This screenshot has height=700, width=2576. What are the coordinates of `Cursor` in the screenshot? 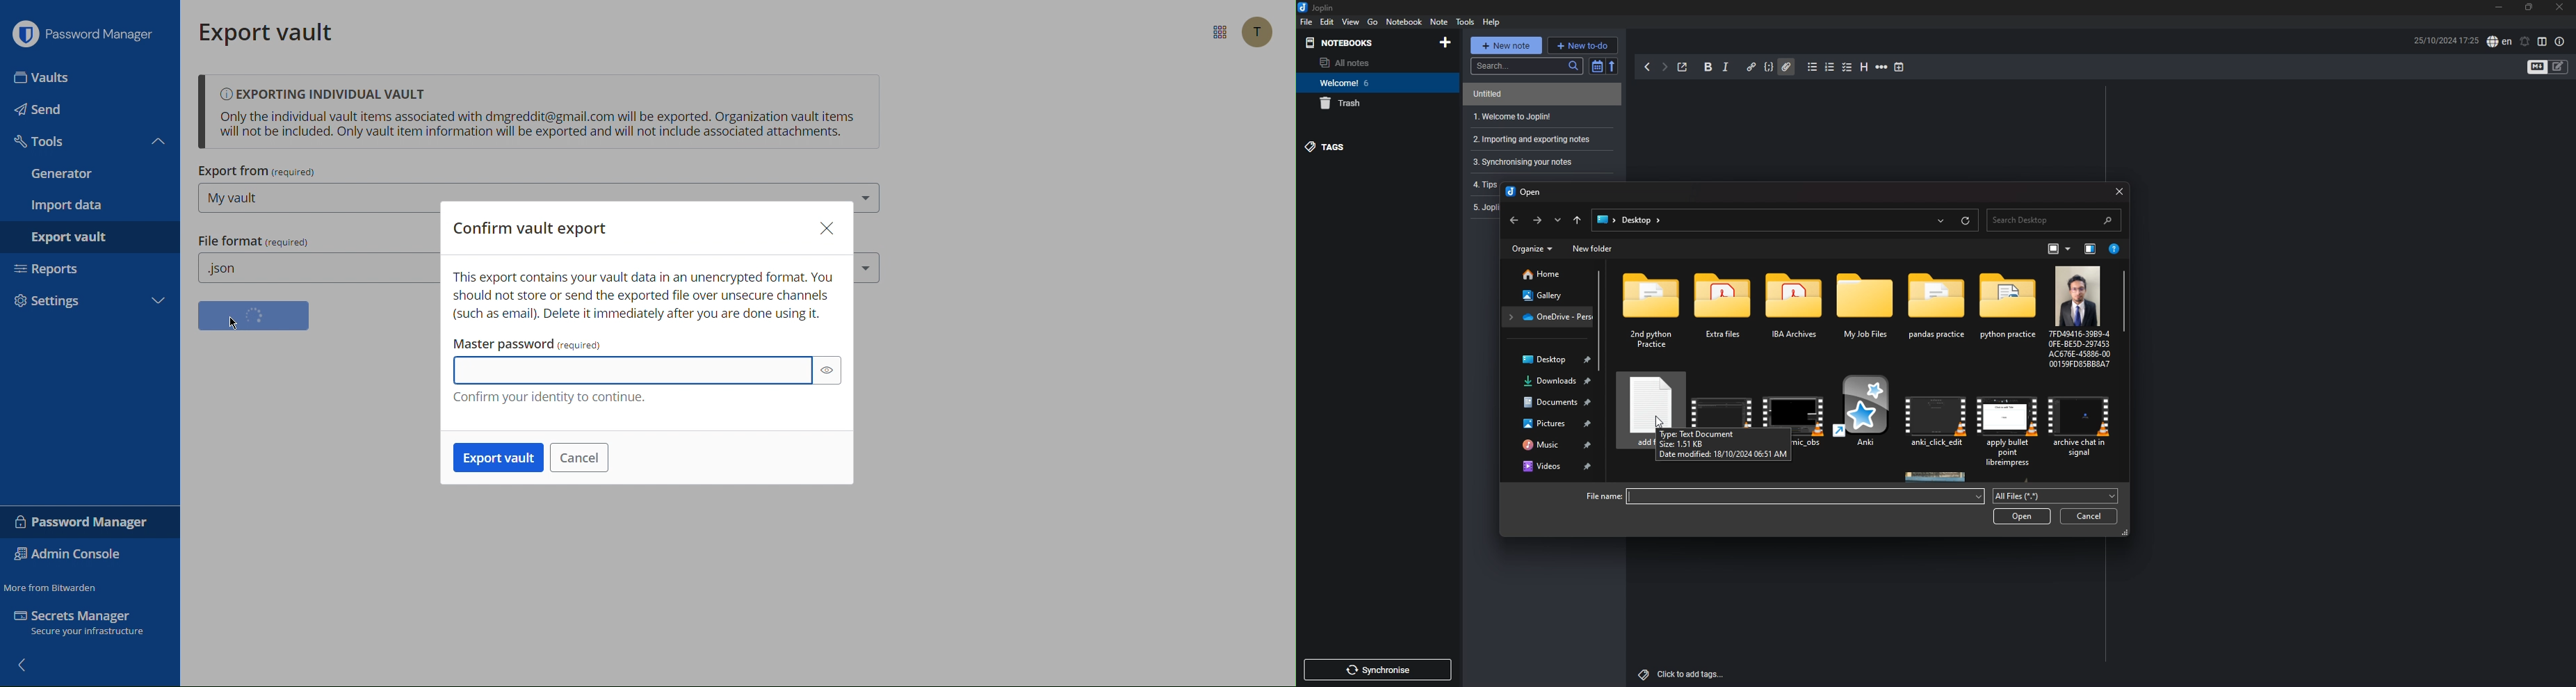 It's located at (1661, 421).